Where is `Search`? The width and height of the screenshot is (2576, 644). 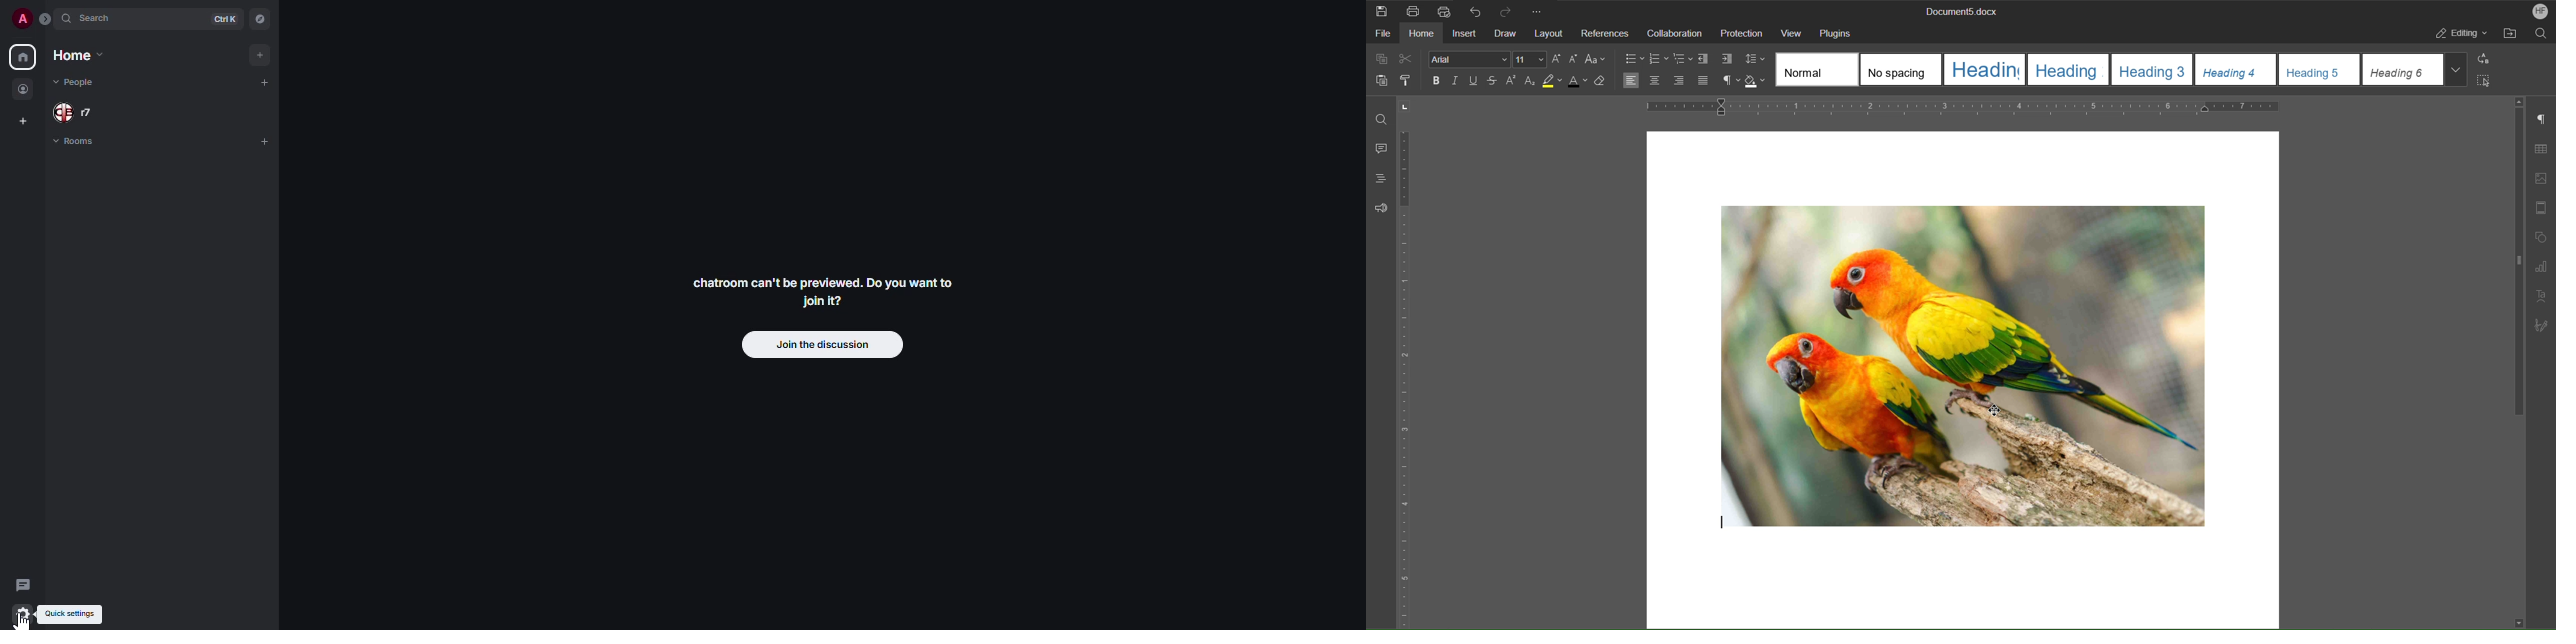 Search is located at coordinates (2542, 35).